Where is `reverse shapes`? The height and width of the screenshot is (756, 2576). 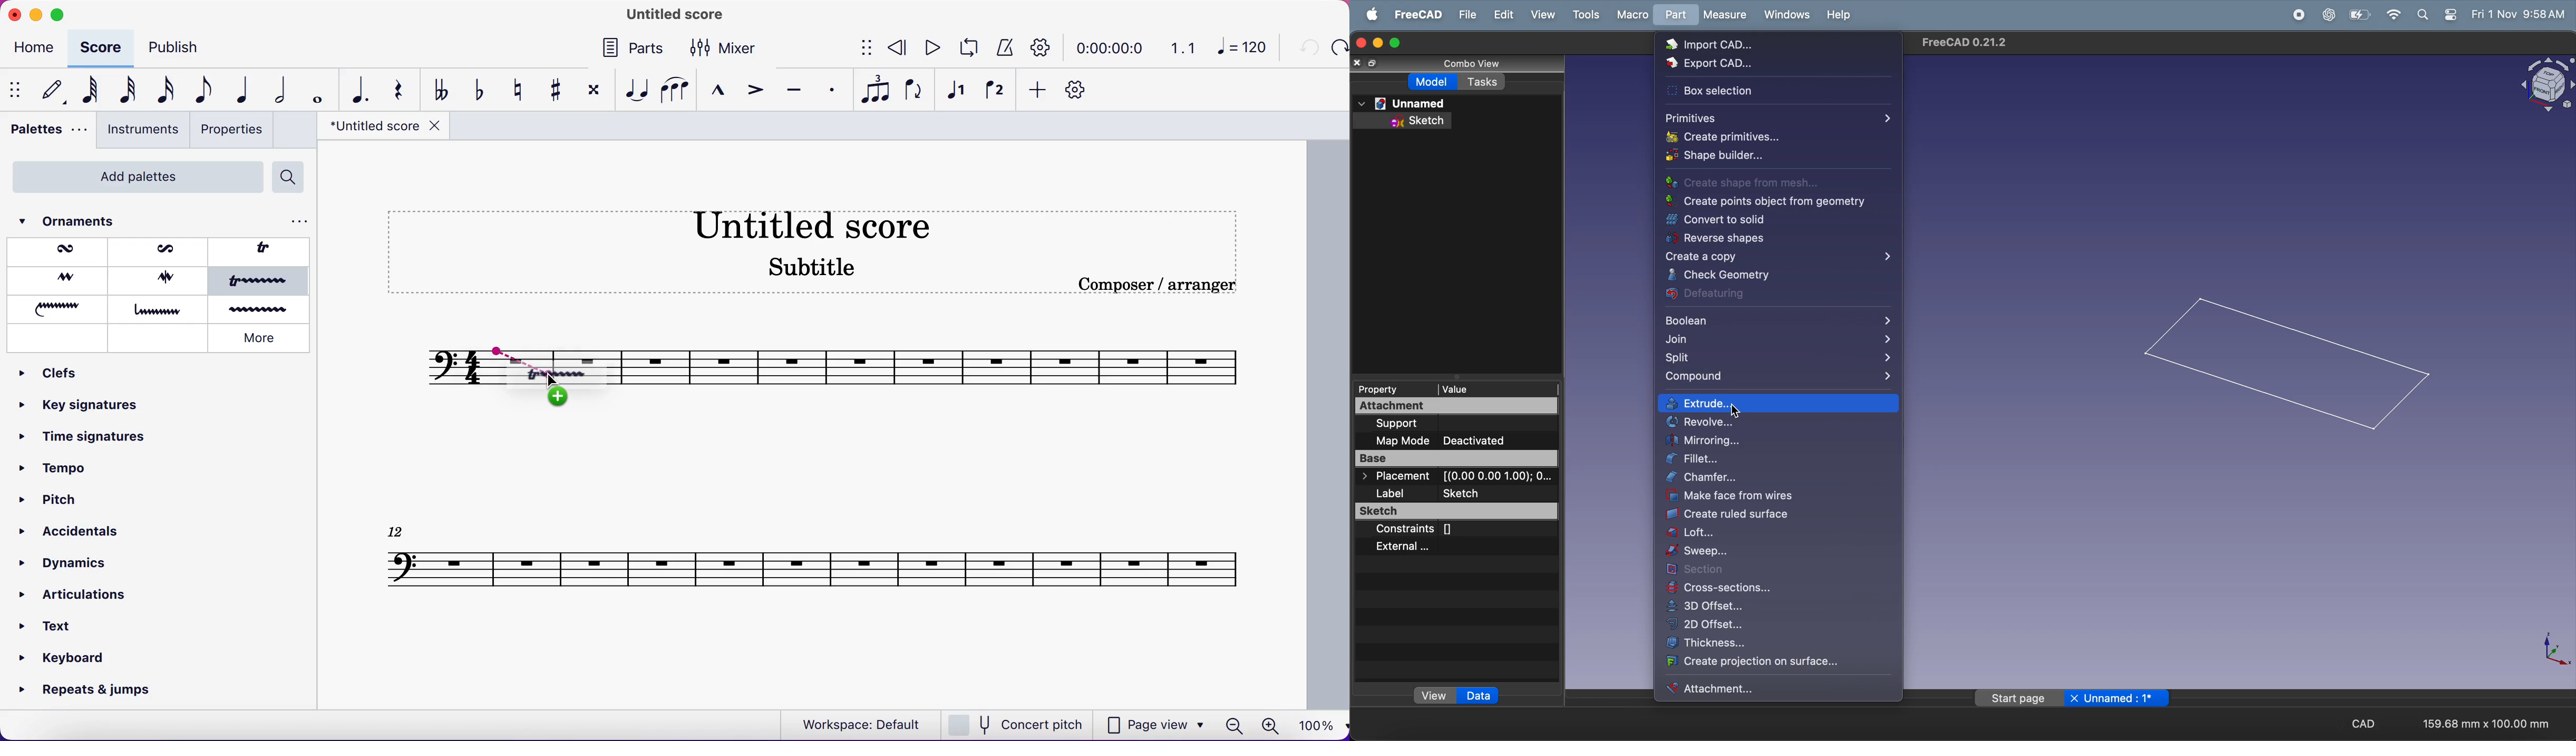 reverse shapes is located at coordinates (1774, 240).